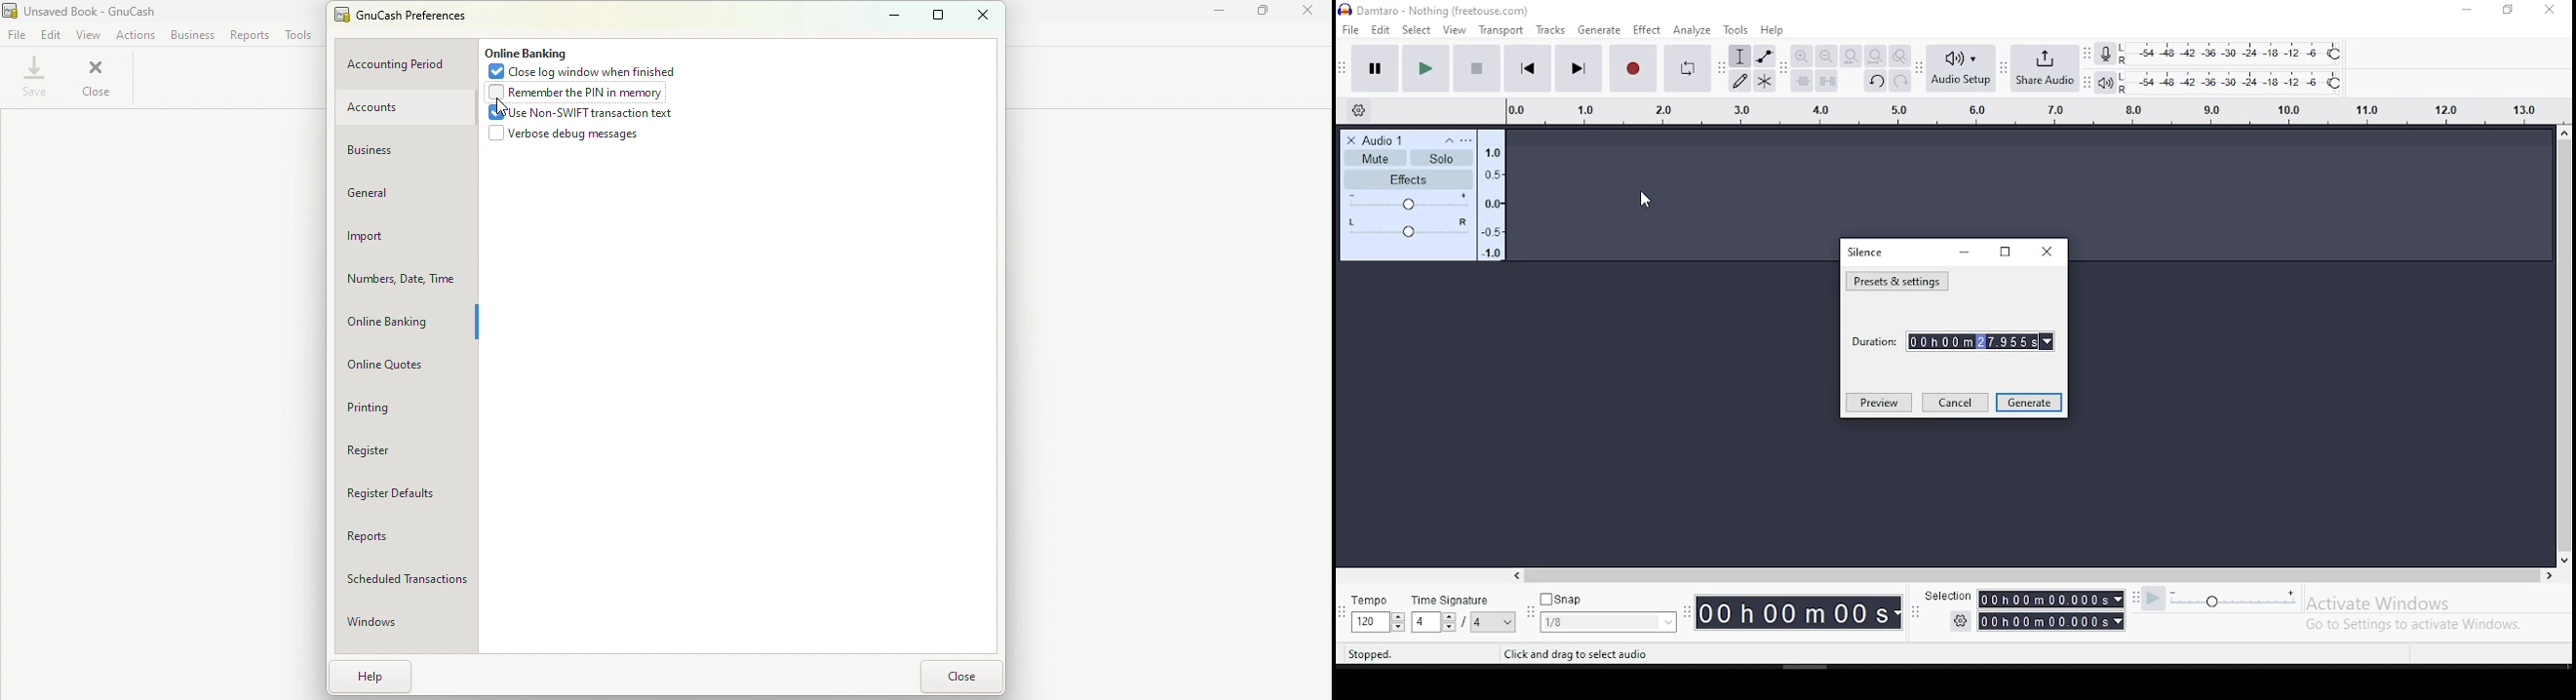 This screenshot has height=700, width=2576. I want to click on minimize, so click(894, 15).